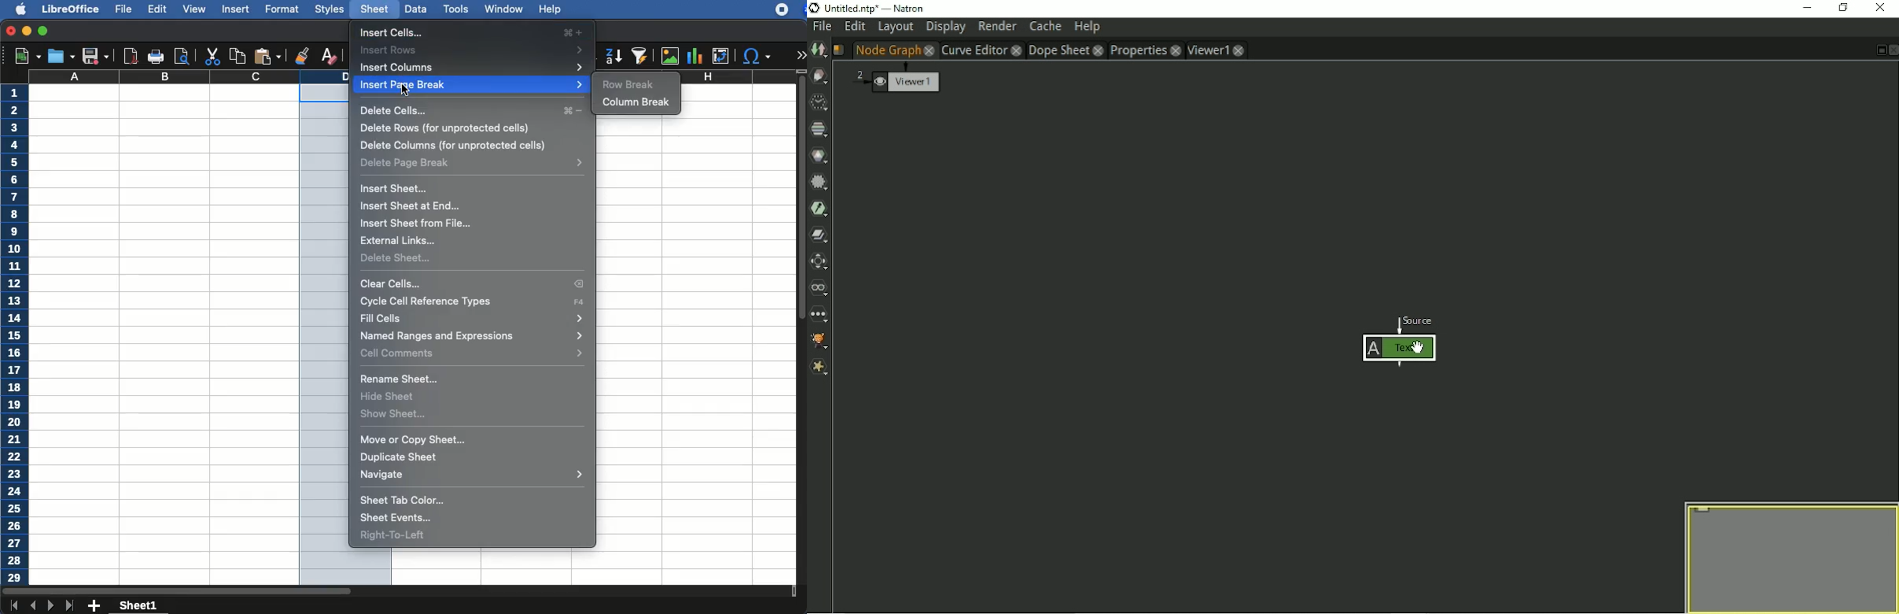  I want to click on next sheet, so click(50, 607).